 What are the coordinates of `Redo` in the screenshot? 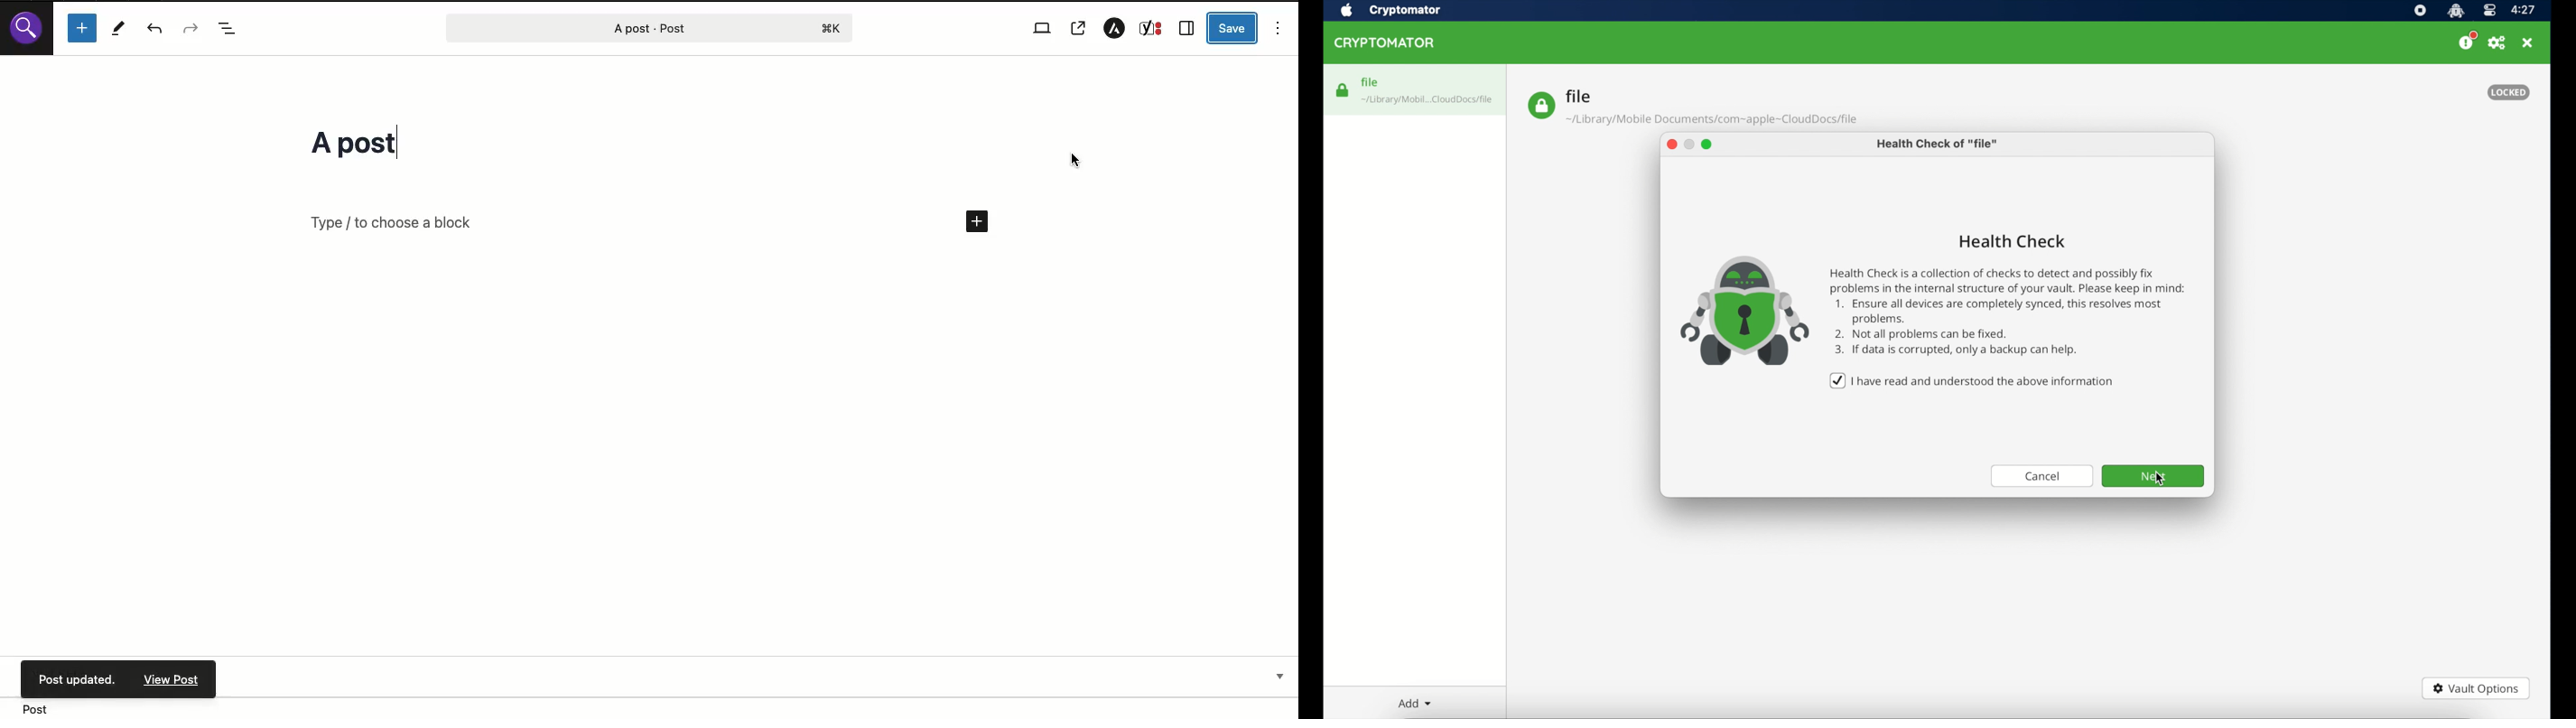 It's located at (189, 28).